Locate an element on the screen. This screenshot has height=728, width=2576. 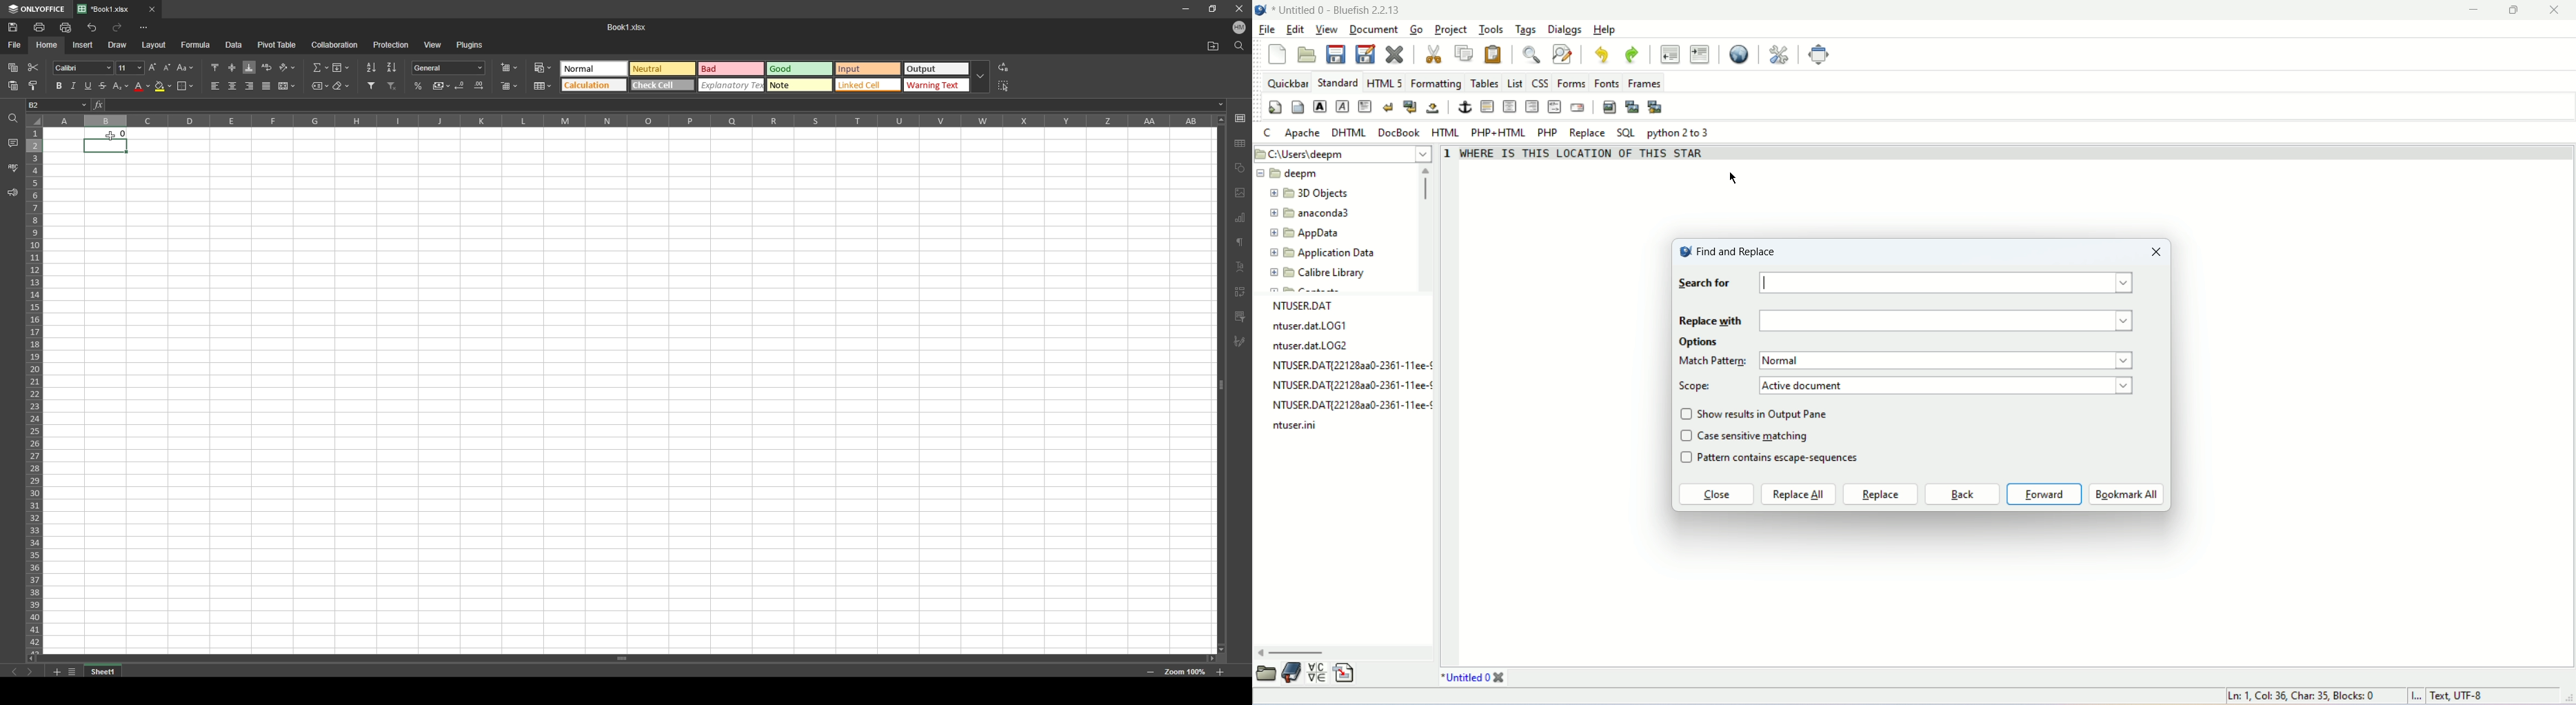
print is located at coordinates (40, 27).